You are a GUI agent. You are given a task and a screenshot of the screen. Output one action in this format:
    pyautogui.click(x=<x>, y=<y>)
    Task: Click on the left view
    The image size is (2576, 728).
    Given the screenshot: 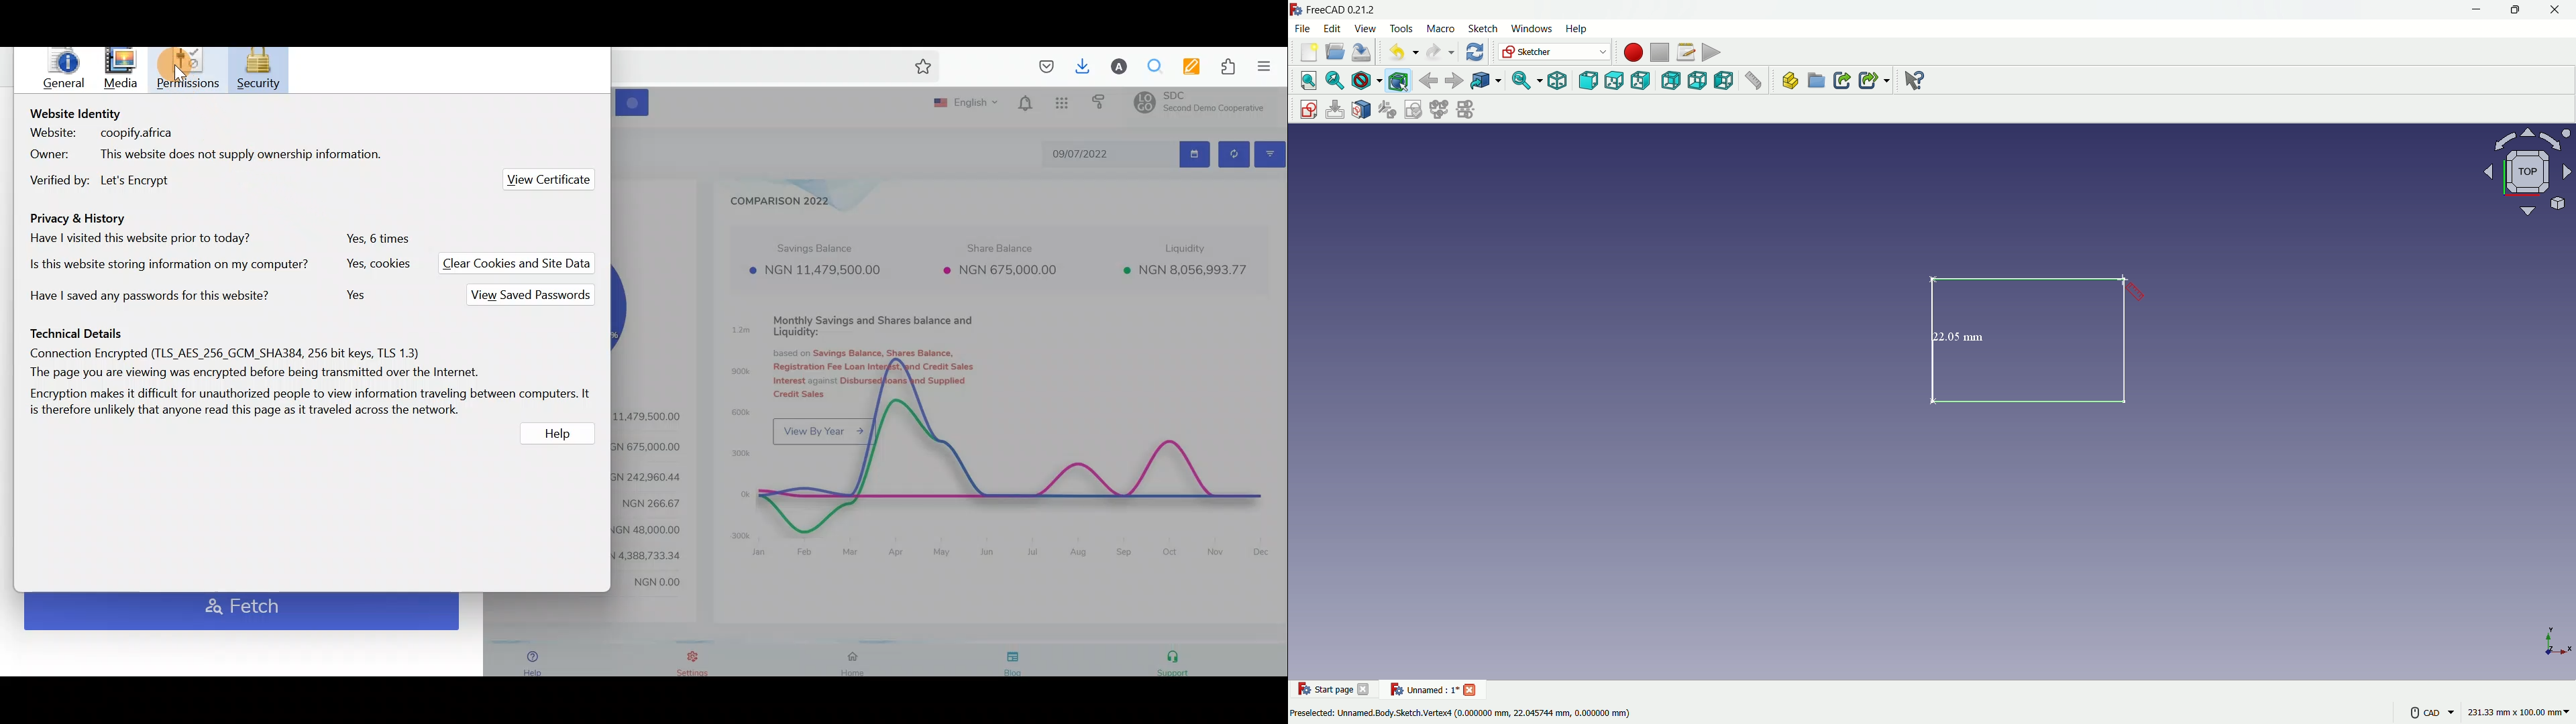 What is the action you would take?
    pyautogui.click(x=1726, y=82)
    